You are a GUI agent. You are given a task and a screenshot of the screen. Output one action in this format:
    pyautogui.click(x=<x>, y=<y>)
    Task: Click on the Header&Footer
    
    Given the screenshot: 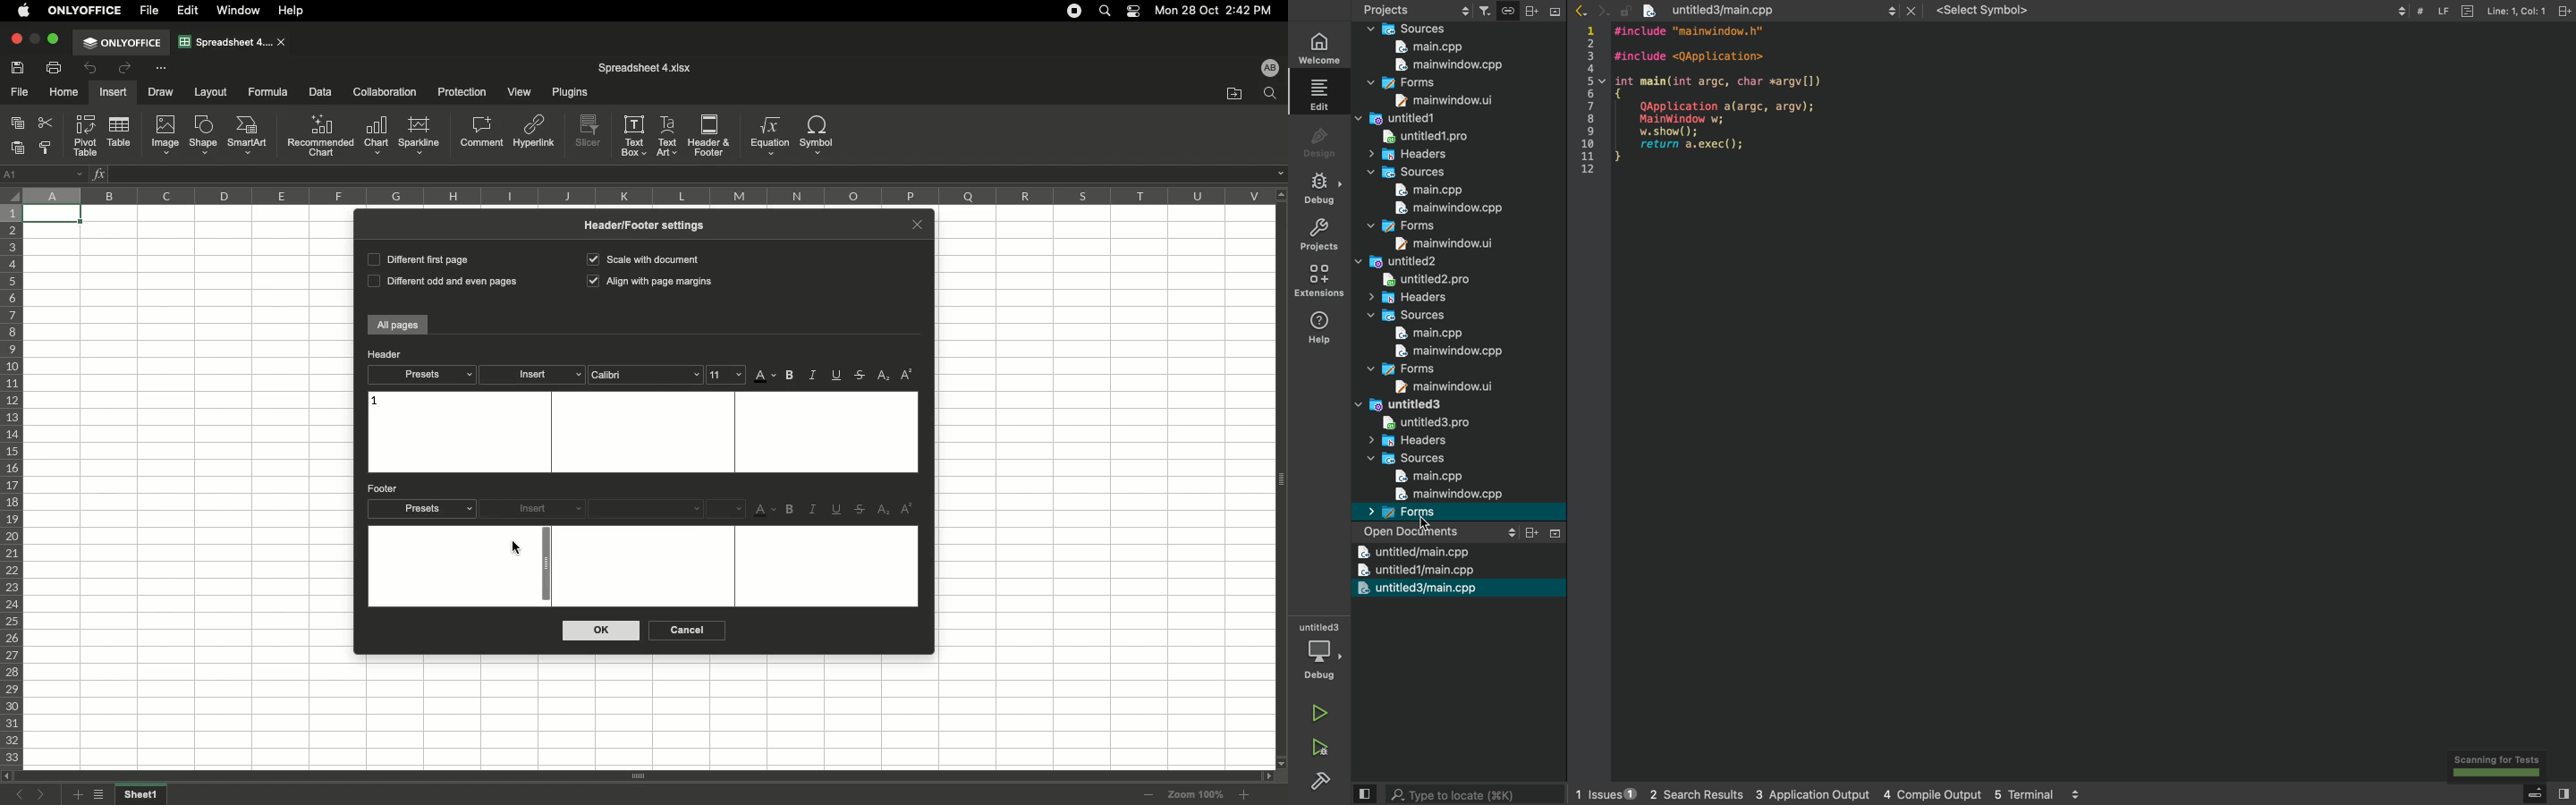 What is the action you would take?
    pyautogui.click(x=709, y=134)
    